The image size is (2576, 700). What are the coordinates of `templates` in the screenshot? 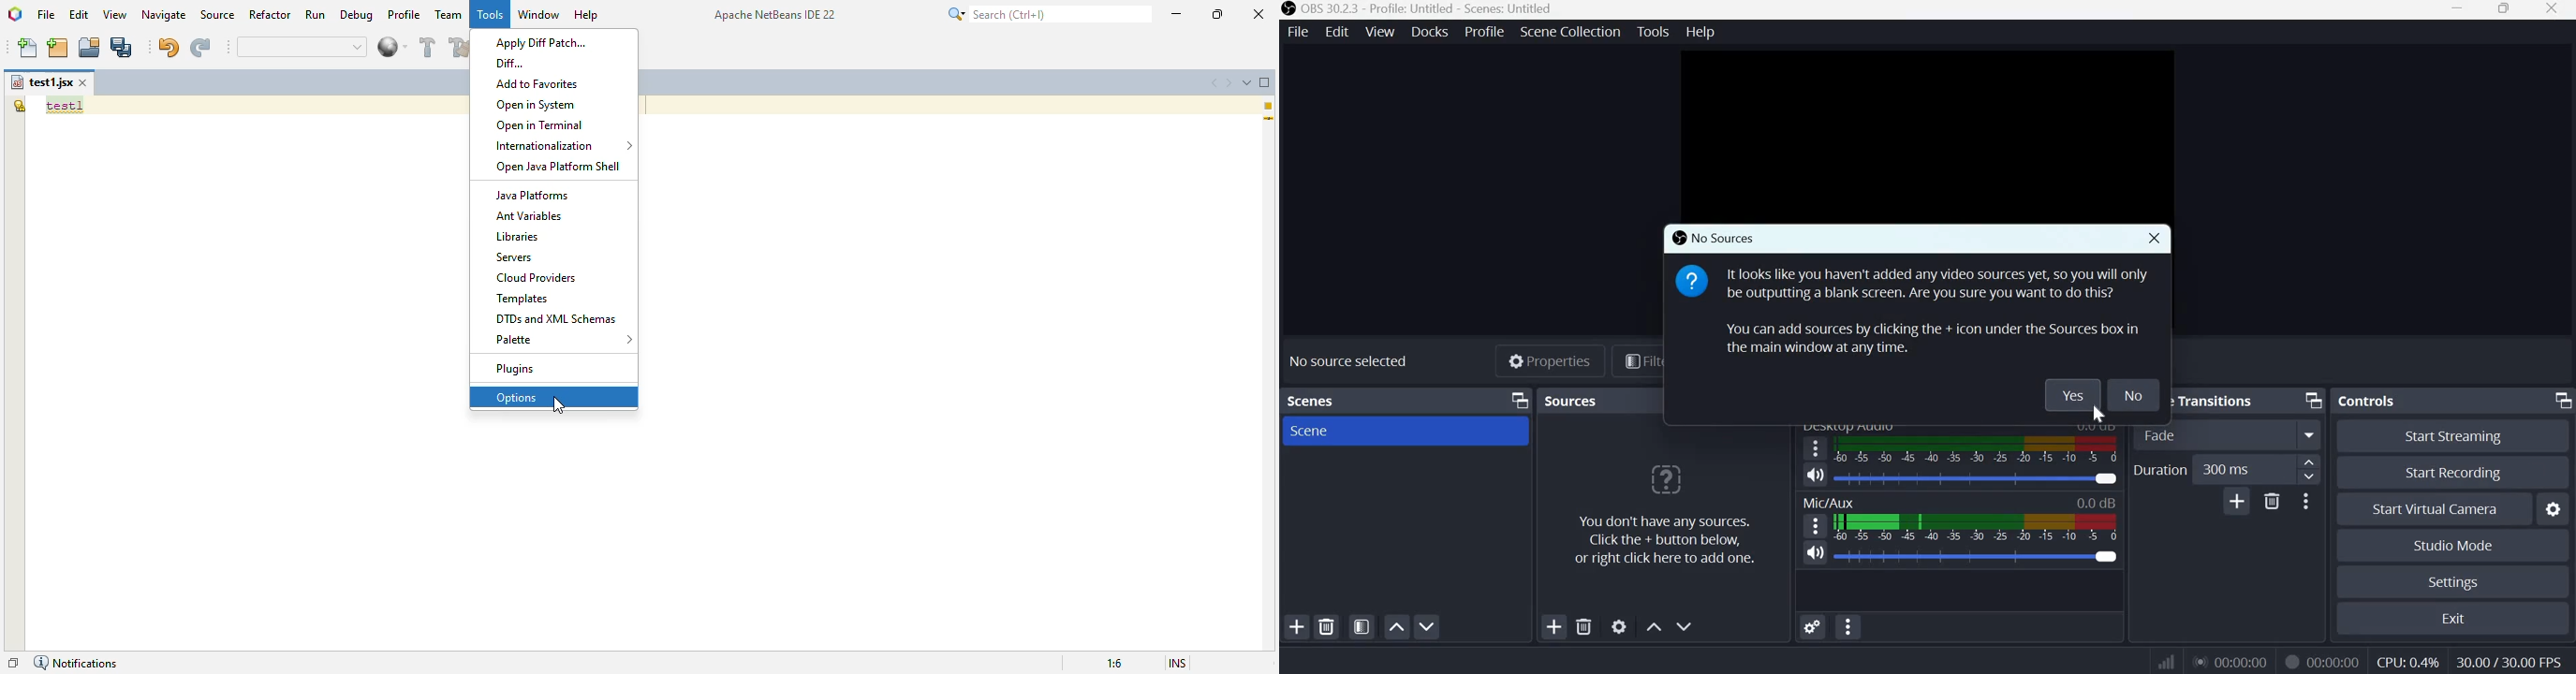 It's located at (523, 299).